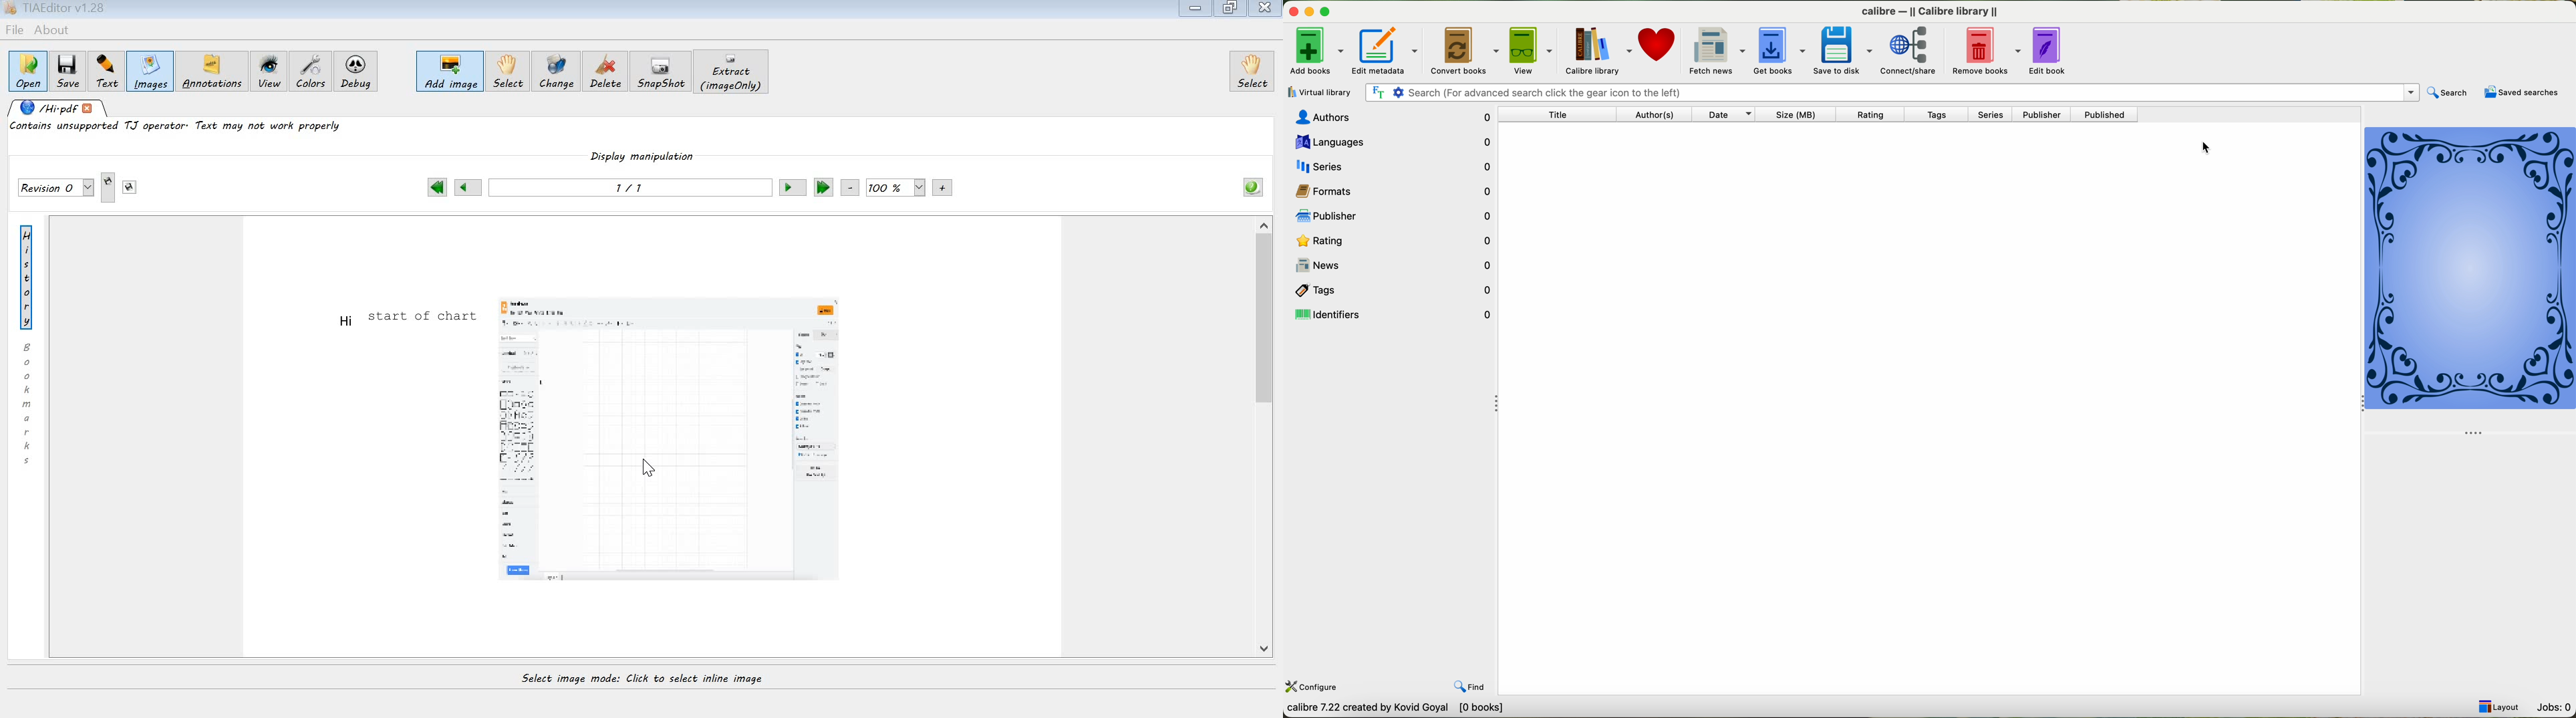  Describe the element at coordinates (1913, 51) in the screenshot. I see `connect/share` at that location.